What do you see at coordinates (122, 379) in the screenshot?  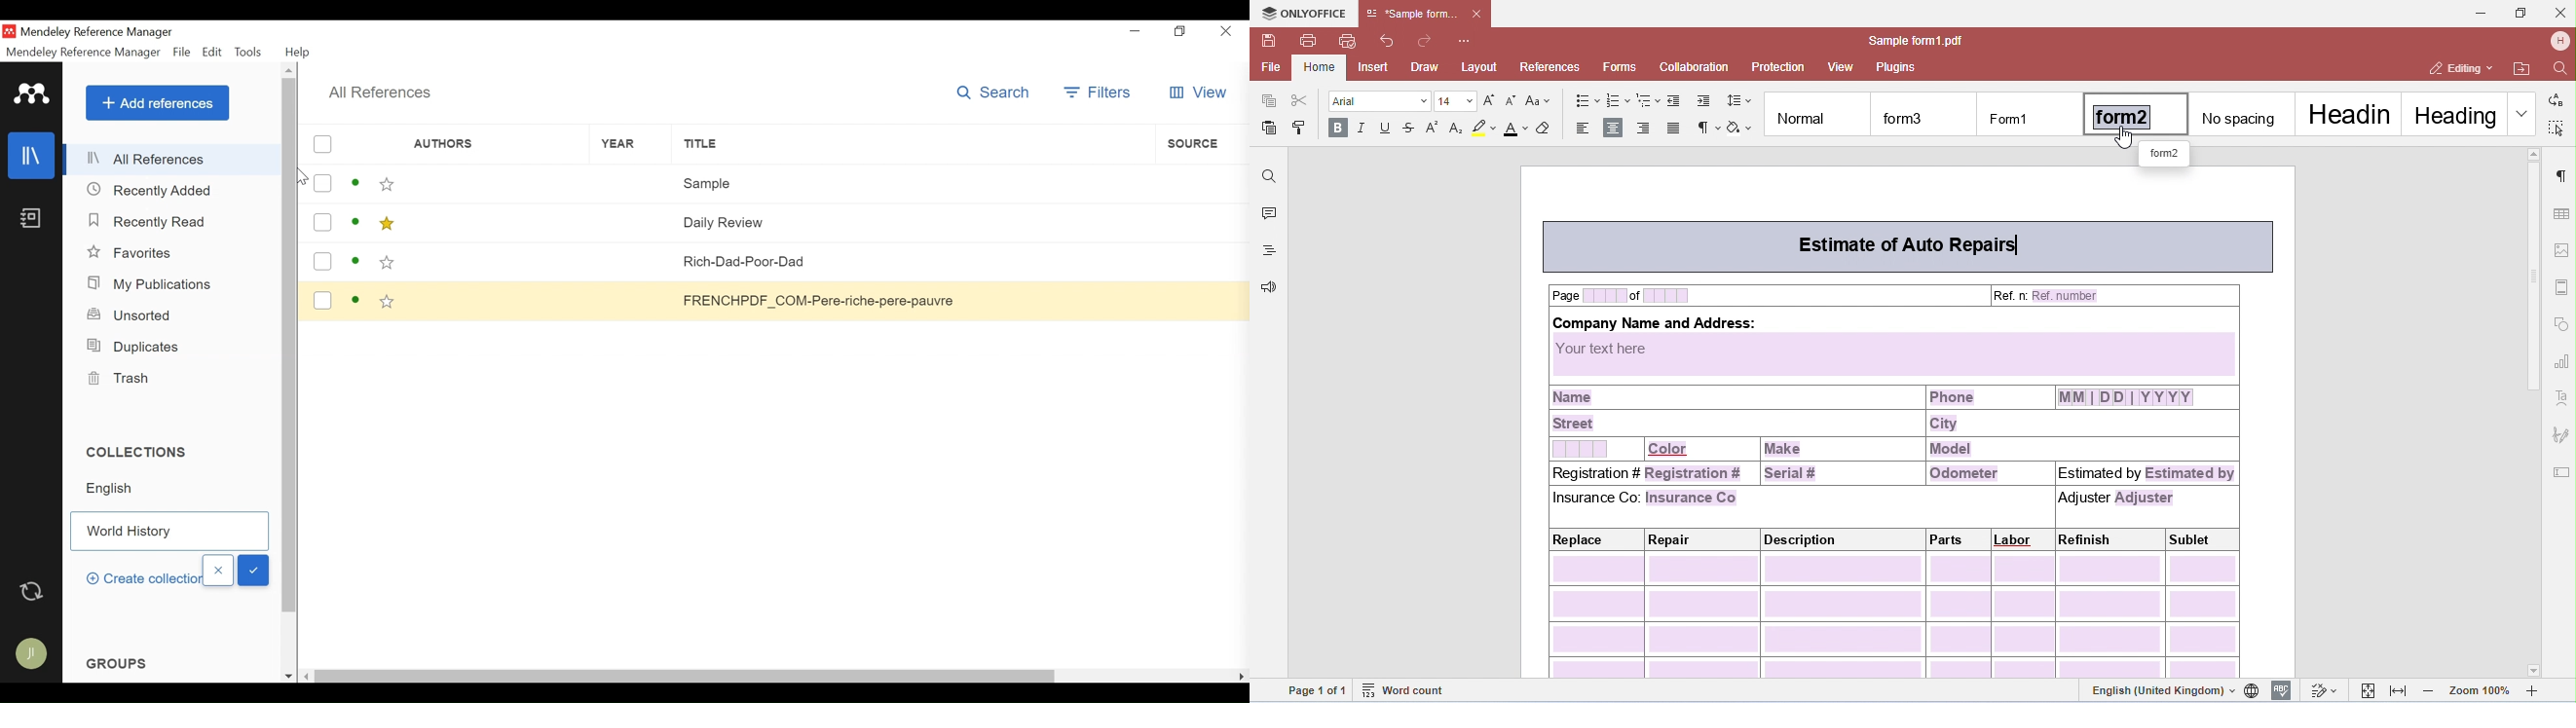 I see `Trash` at bounding box center [122, 379].